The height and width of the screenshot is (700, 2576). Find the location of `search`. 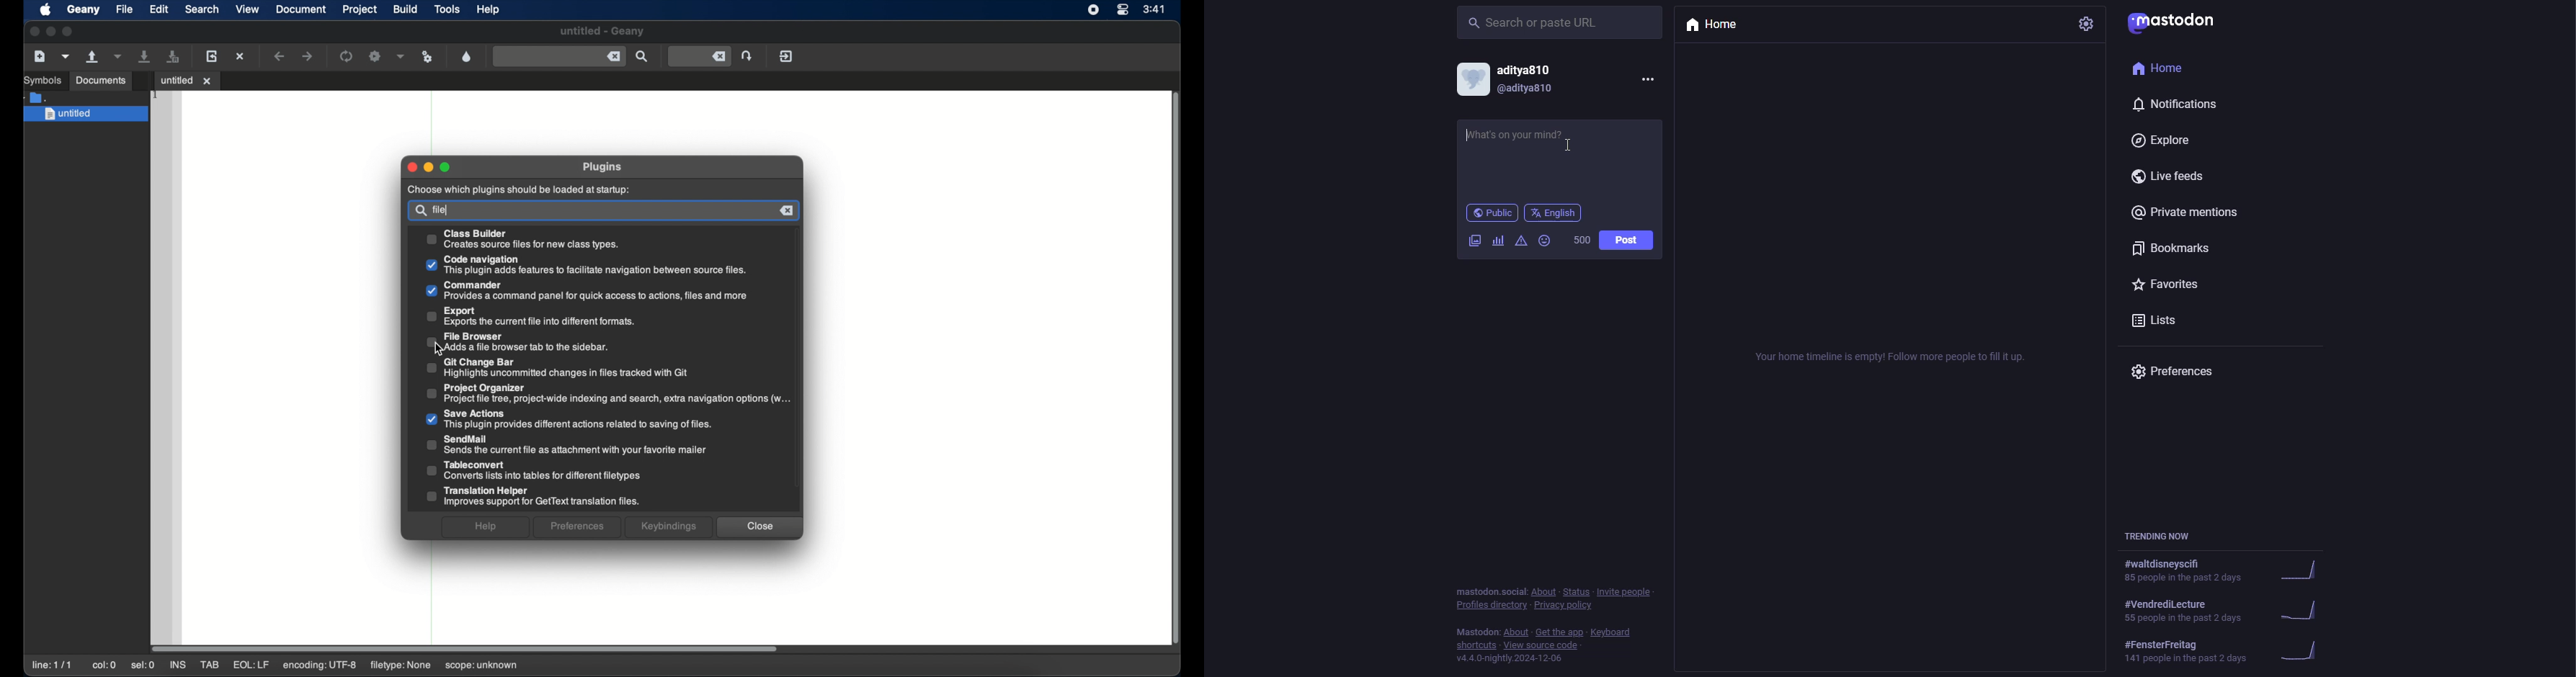

search is located at coordinates (1533, 22).